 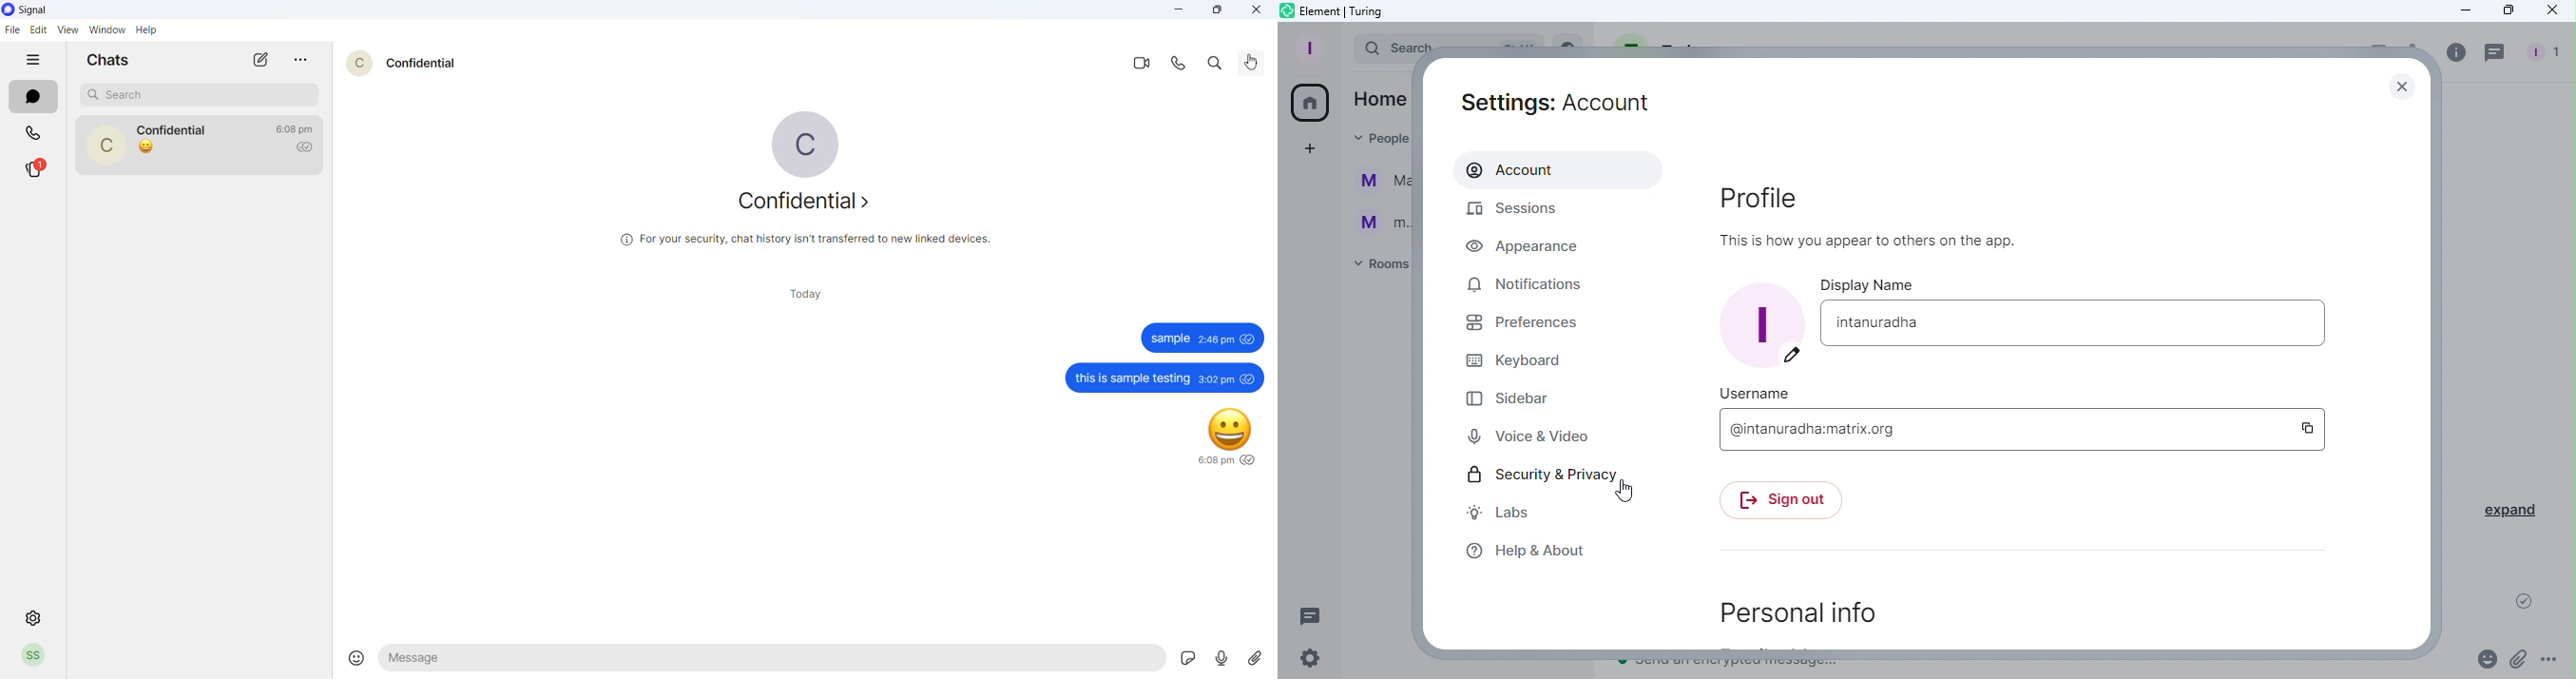 I want to click on voice note, so click(x=1220, y=659).